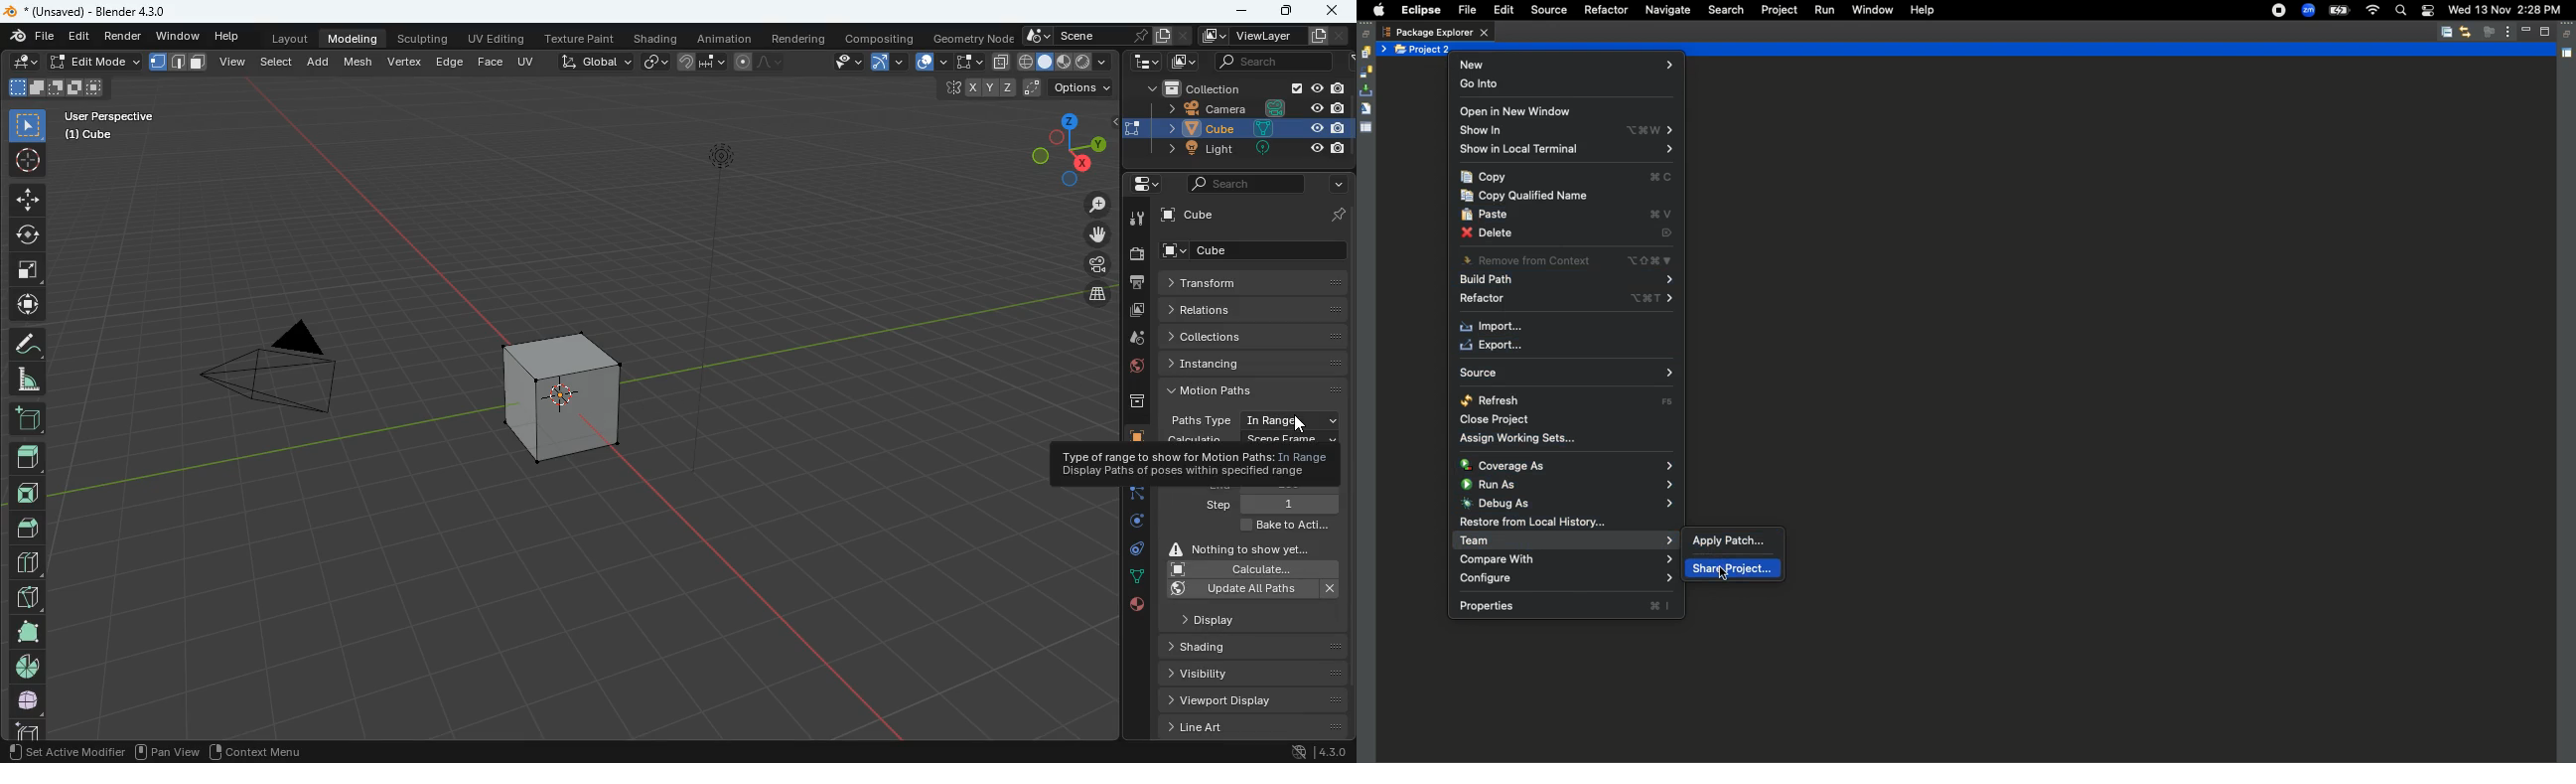 The height and width of the screenshot is (784, 2576). What do you see at coordinates (500, 40) in the screenshot?
I see `uv editing` at bounding box center [500, 40].